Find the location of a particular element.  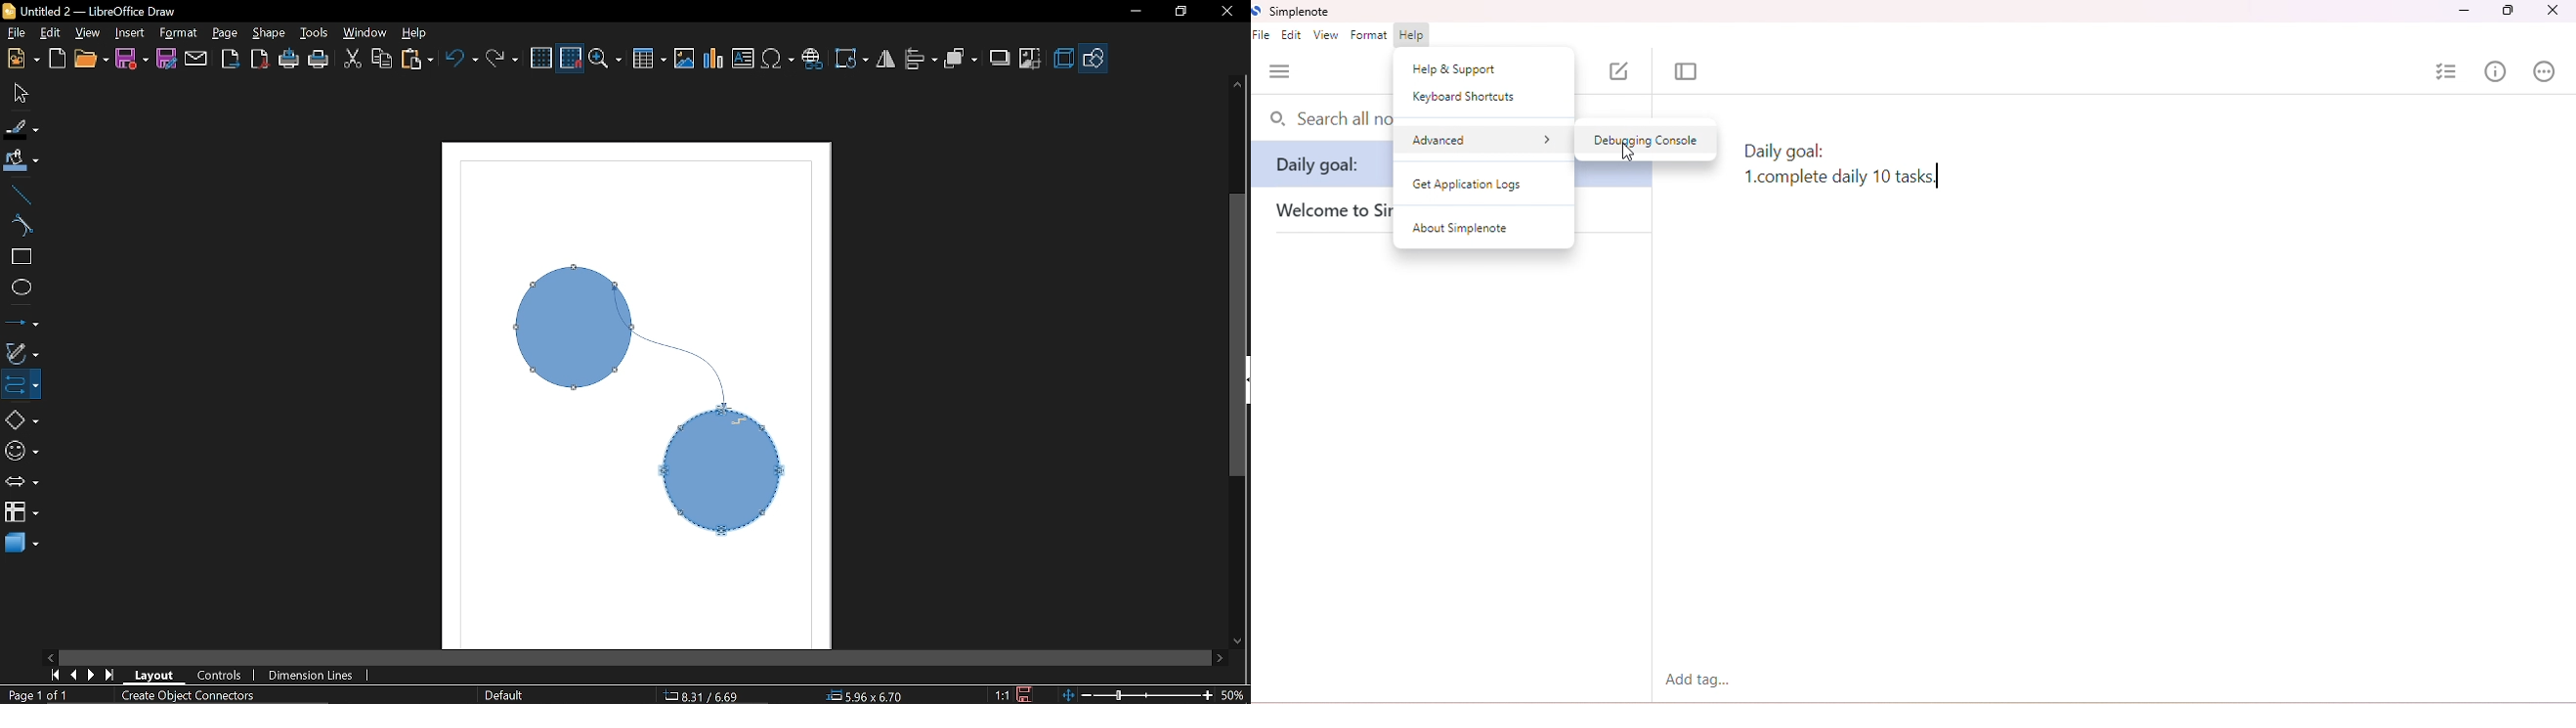

CO-ordinates is located at coordinates (713, 695).